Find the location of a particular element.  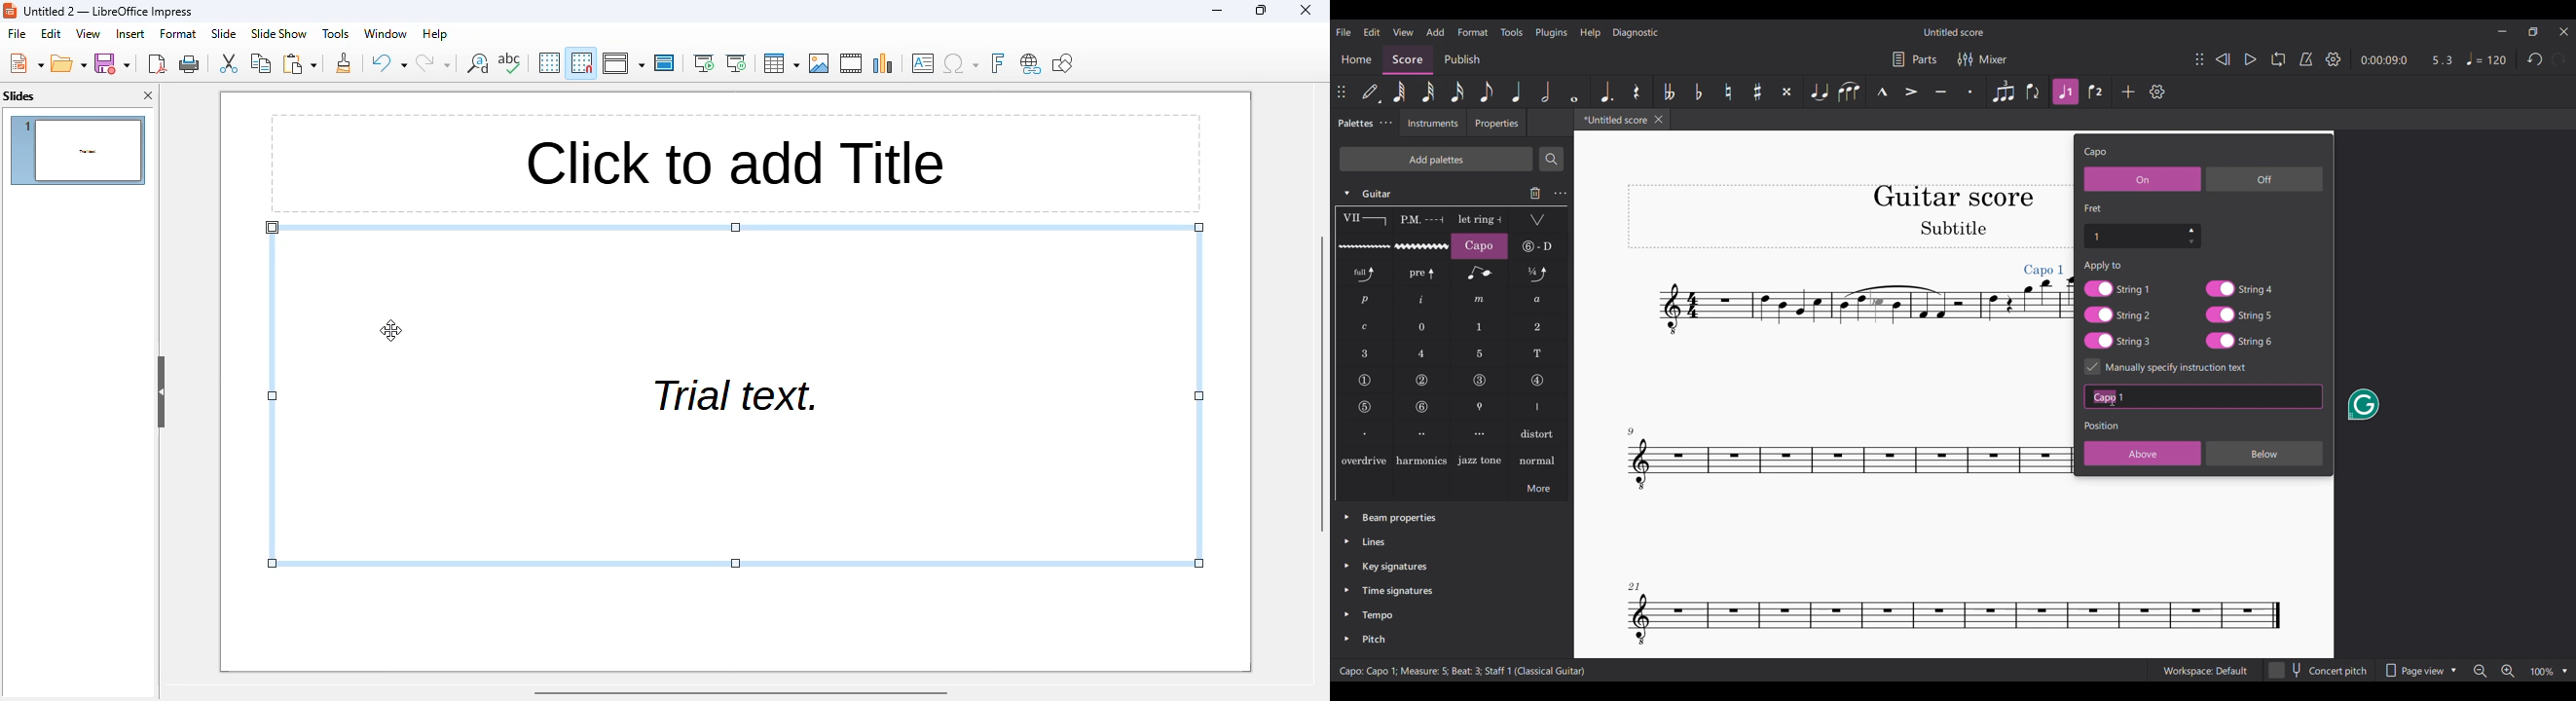

String 2 toggle is located at coordinates (2118, 315).